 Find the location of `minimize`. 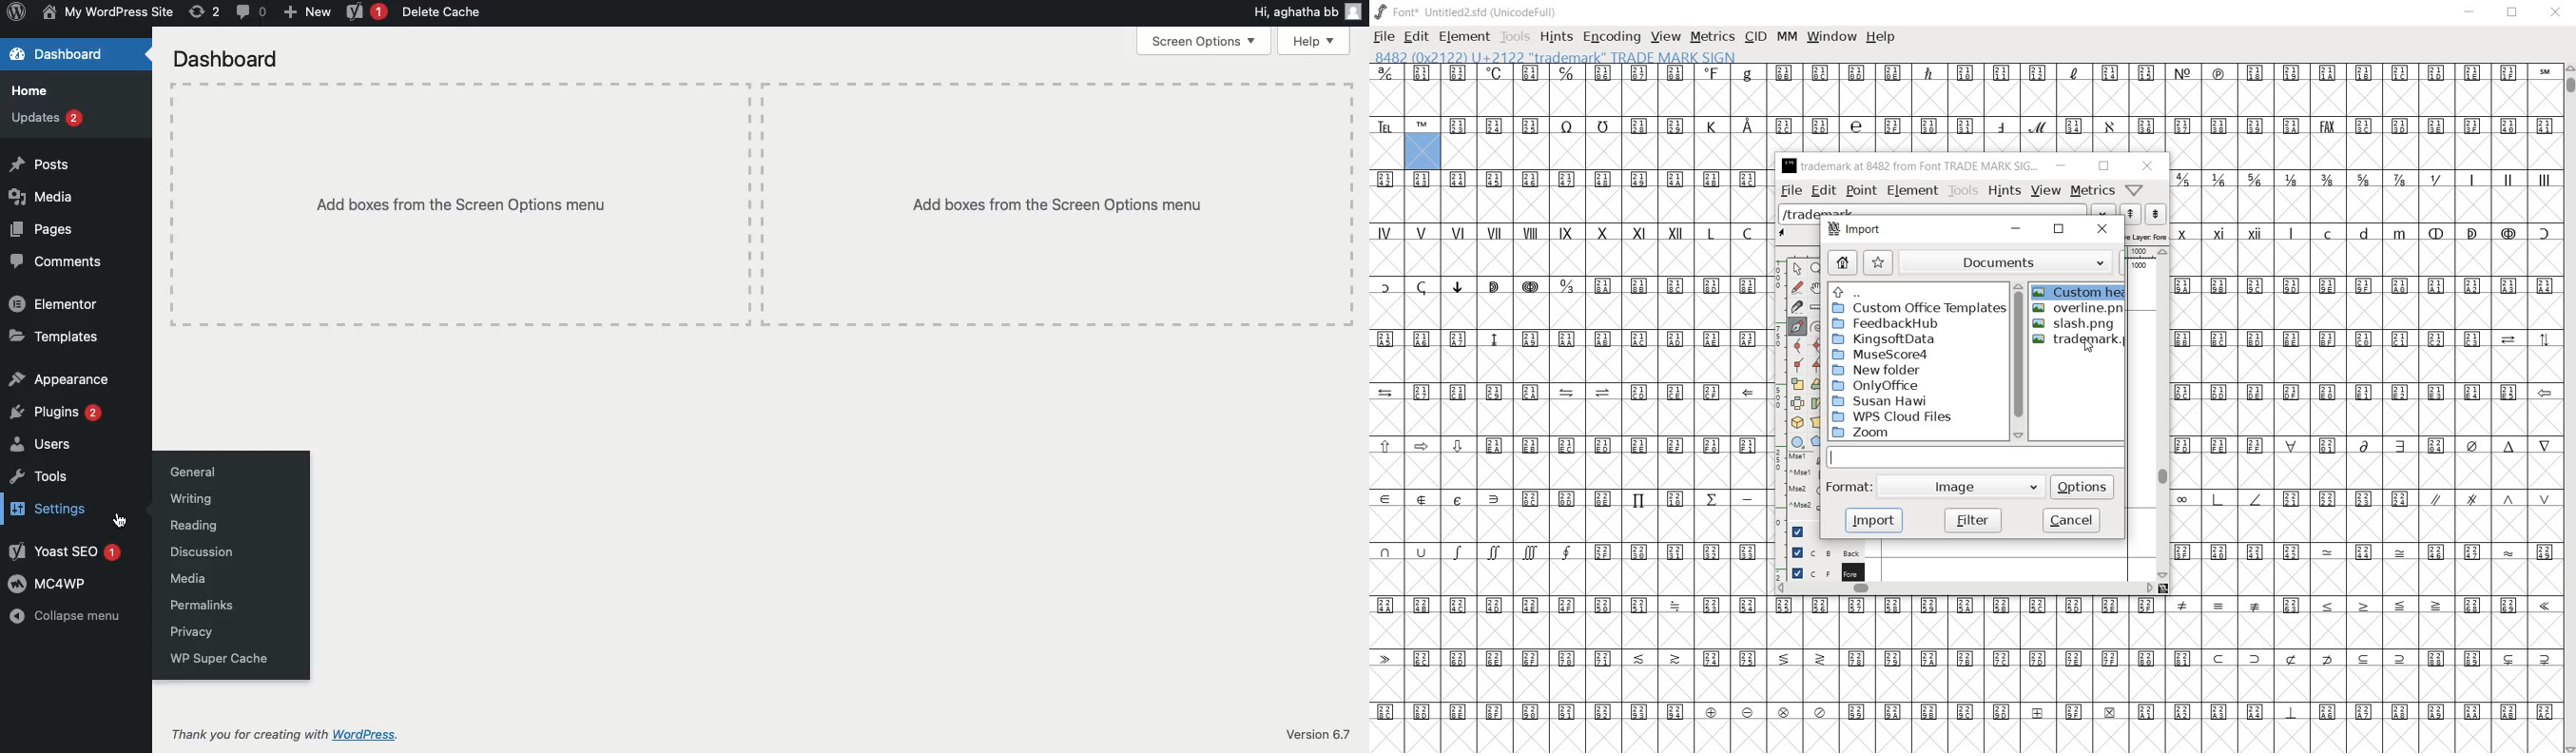

minimize is located at coordinates (2016, 228).